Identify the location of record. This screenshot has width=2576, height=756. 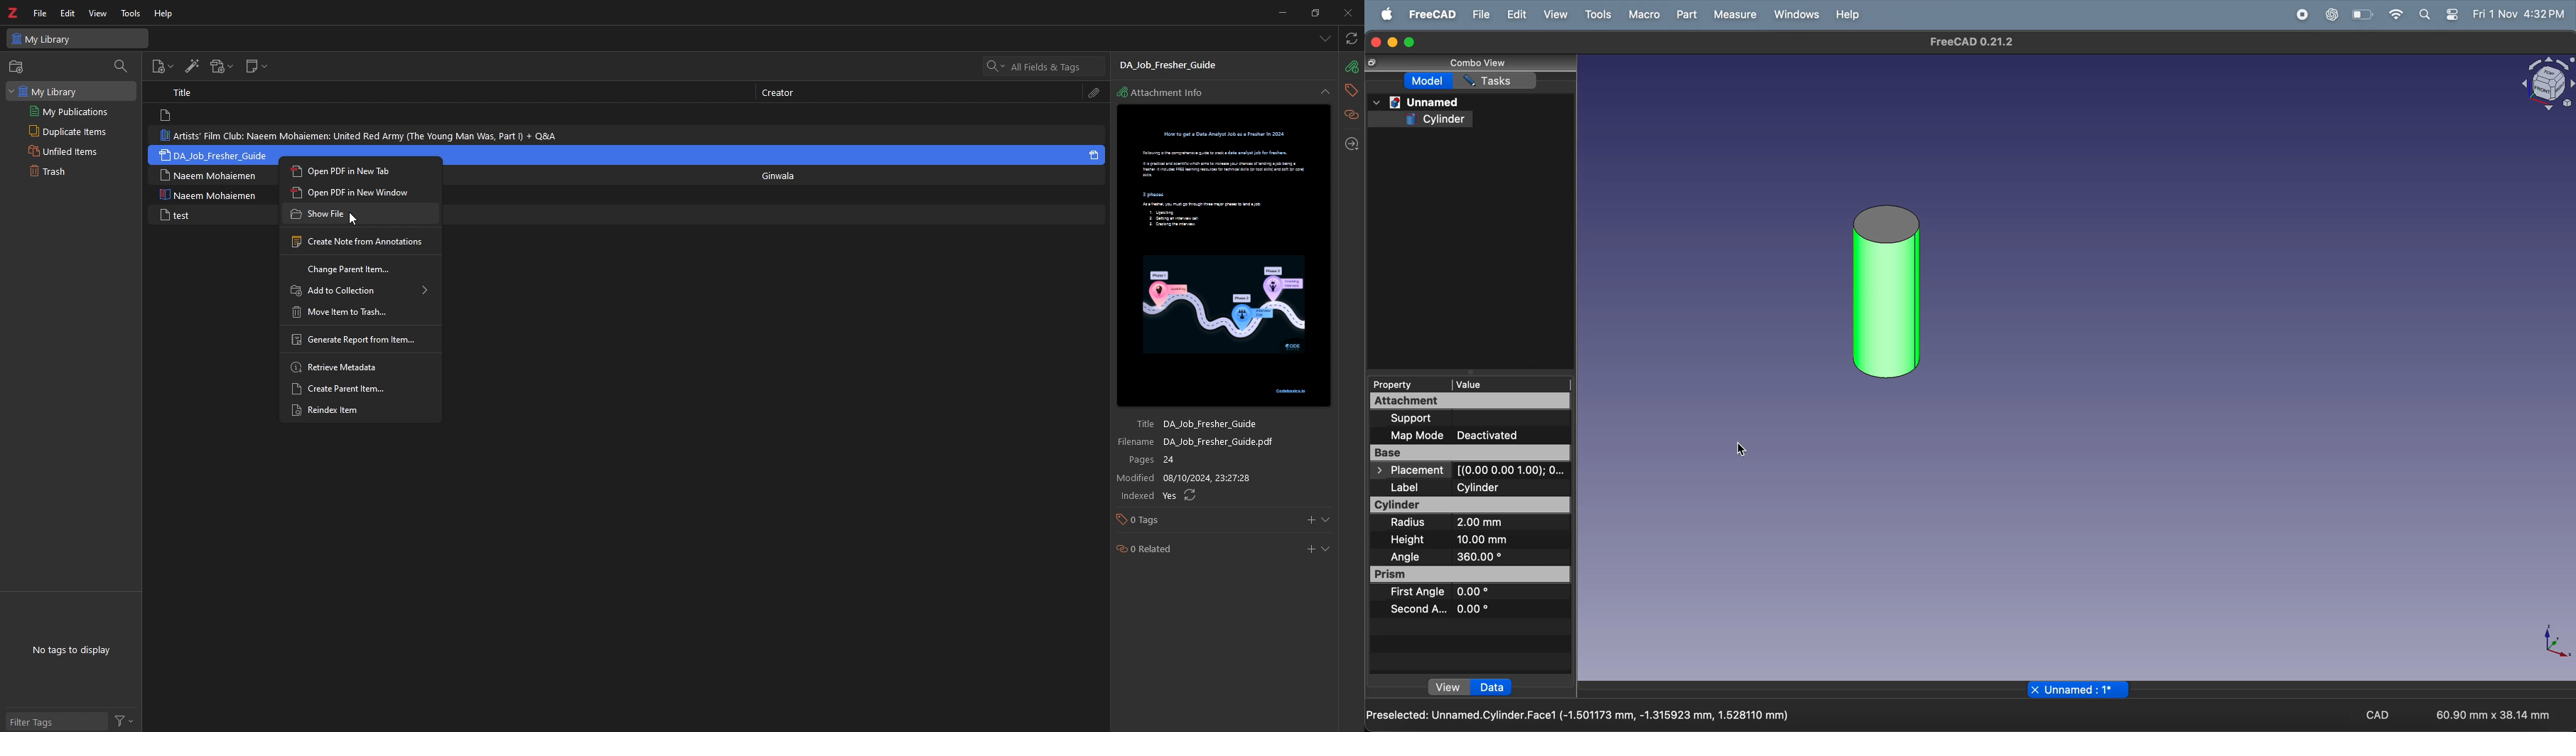
(2299, 14).